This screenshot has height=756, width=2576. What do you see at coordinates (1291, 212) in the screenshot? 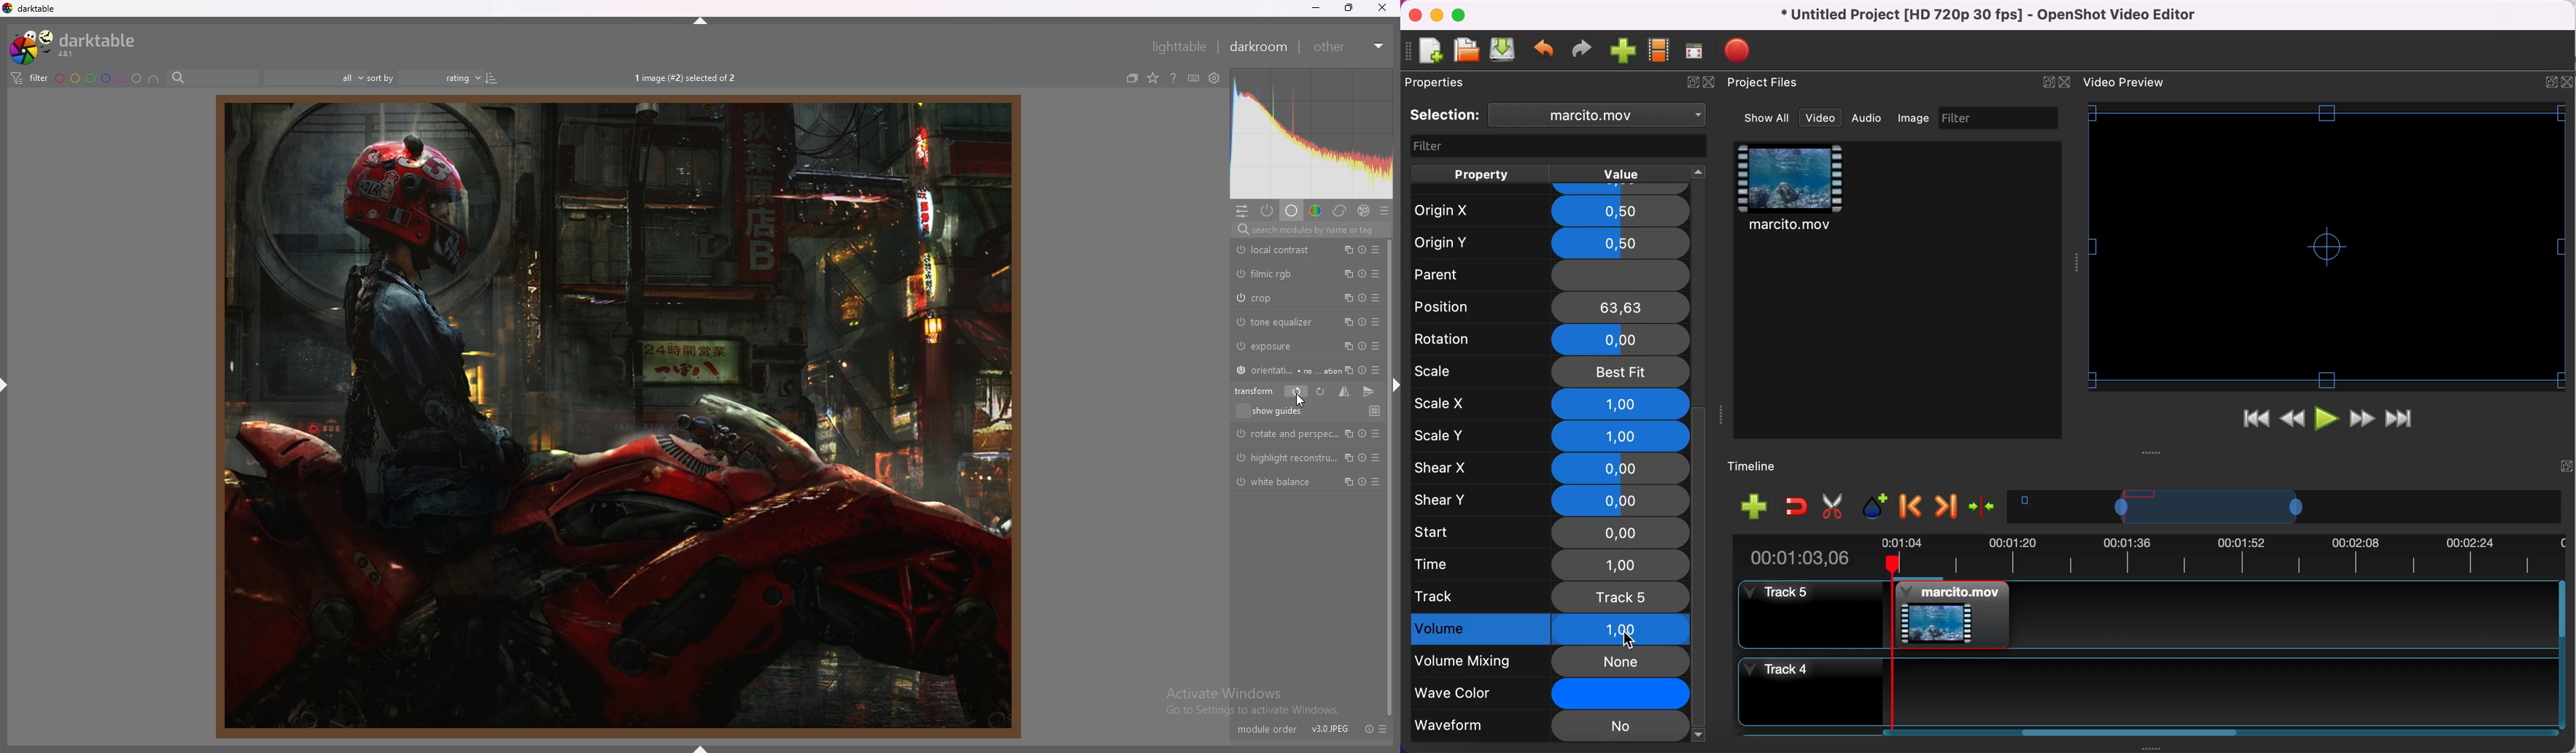
I see `base` at bounding box center [1291, 212].